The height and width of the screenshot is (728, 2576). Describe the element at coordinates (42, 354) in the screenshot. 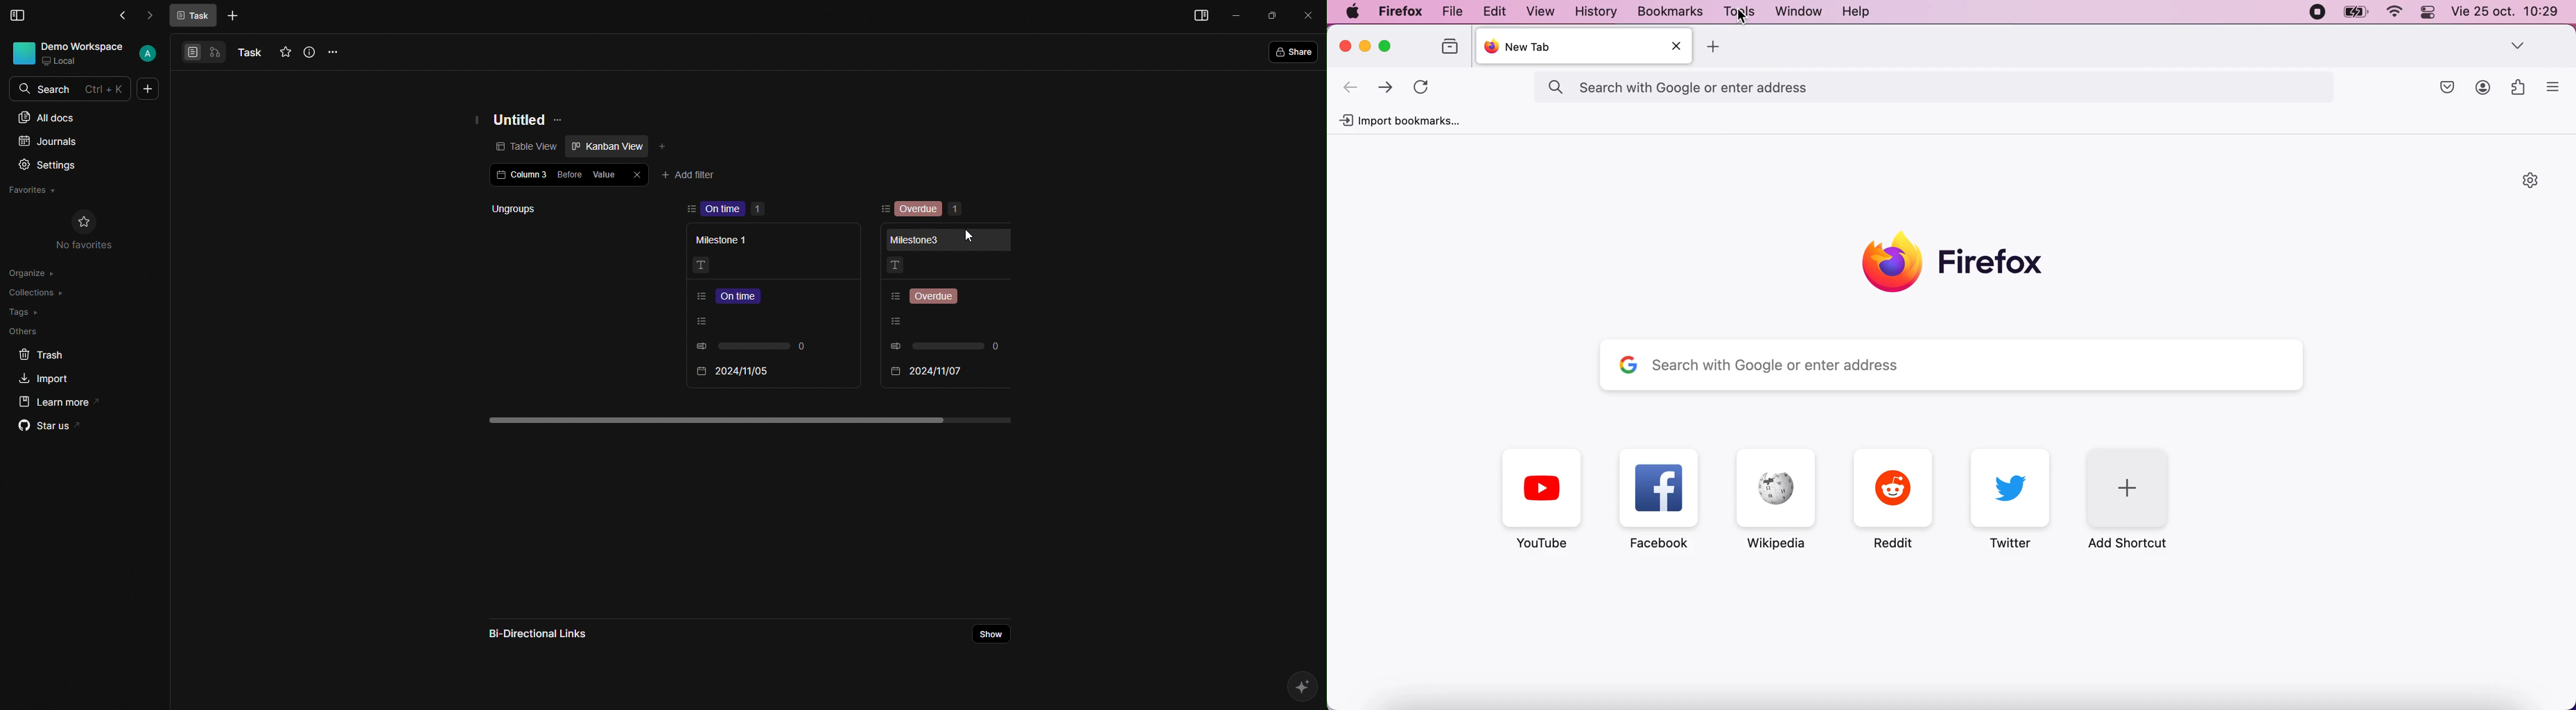

I see `Trash` at that location.